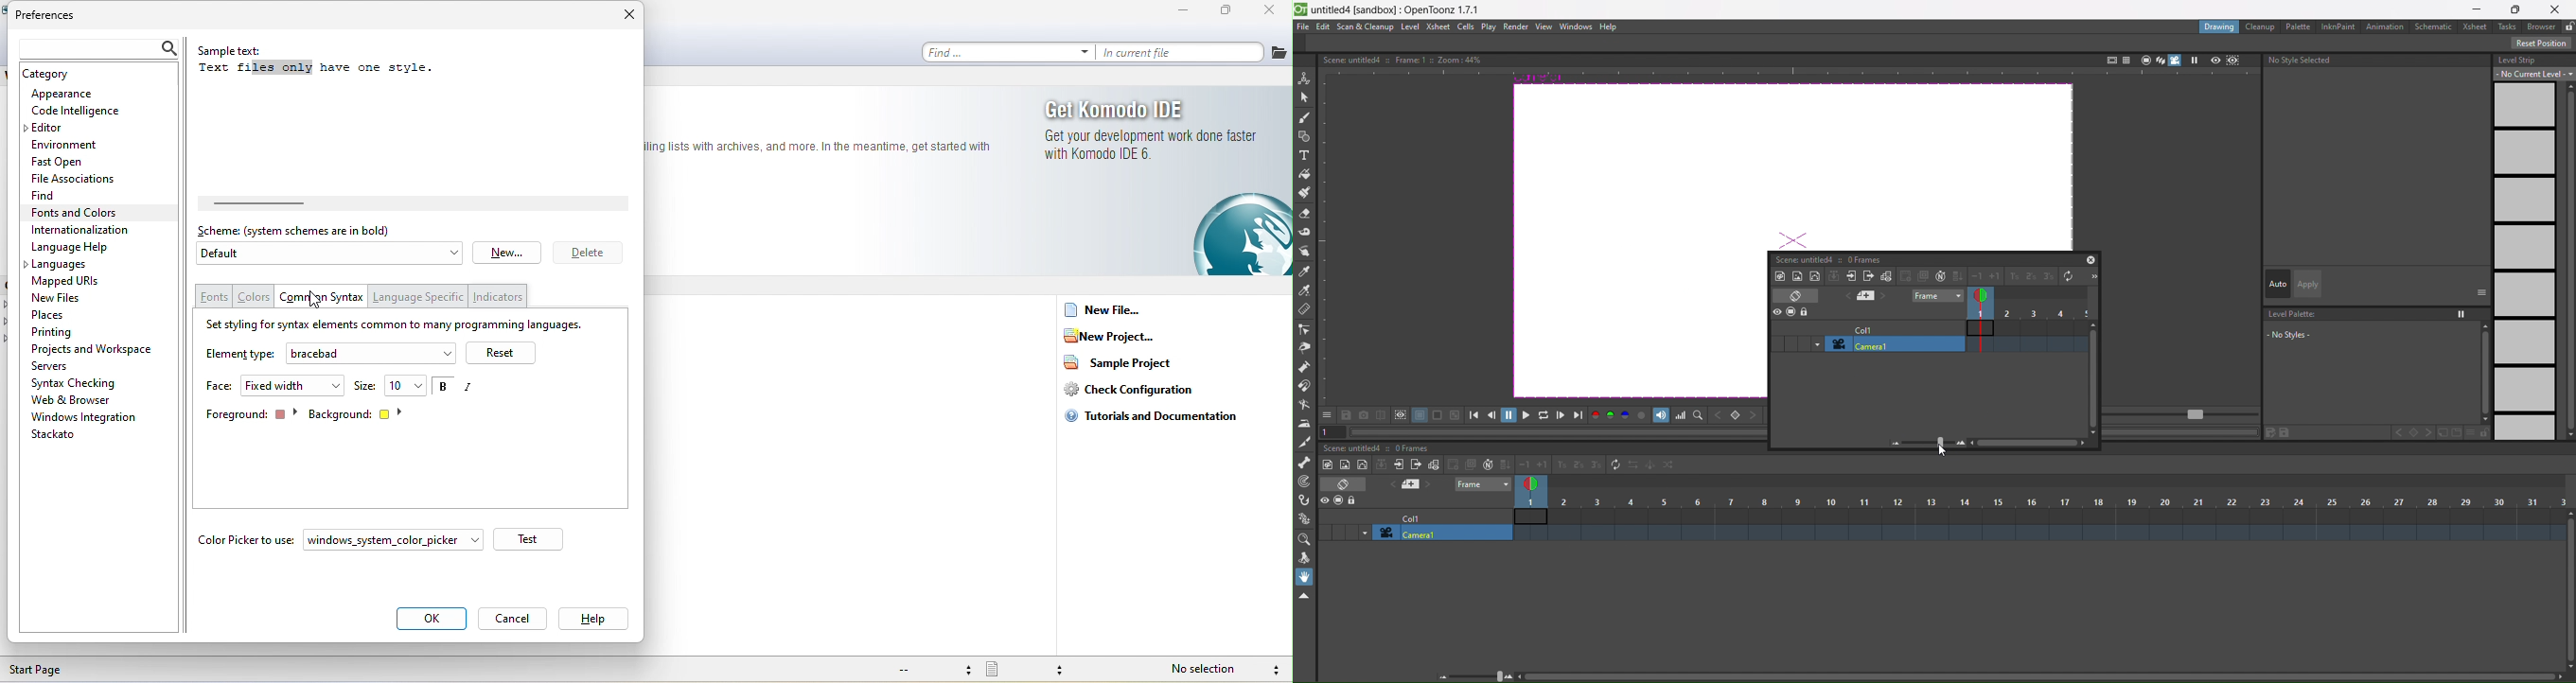  I want to click on , so click(1906, 276).